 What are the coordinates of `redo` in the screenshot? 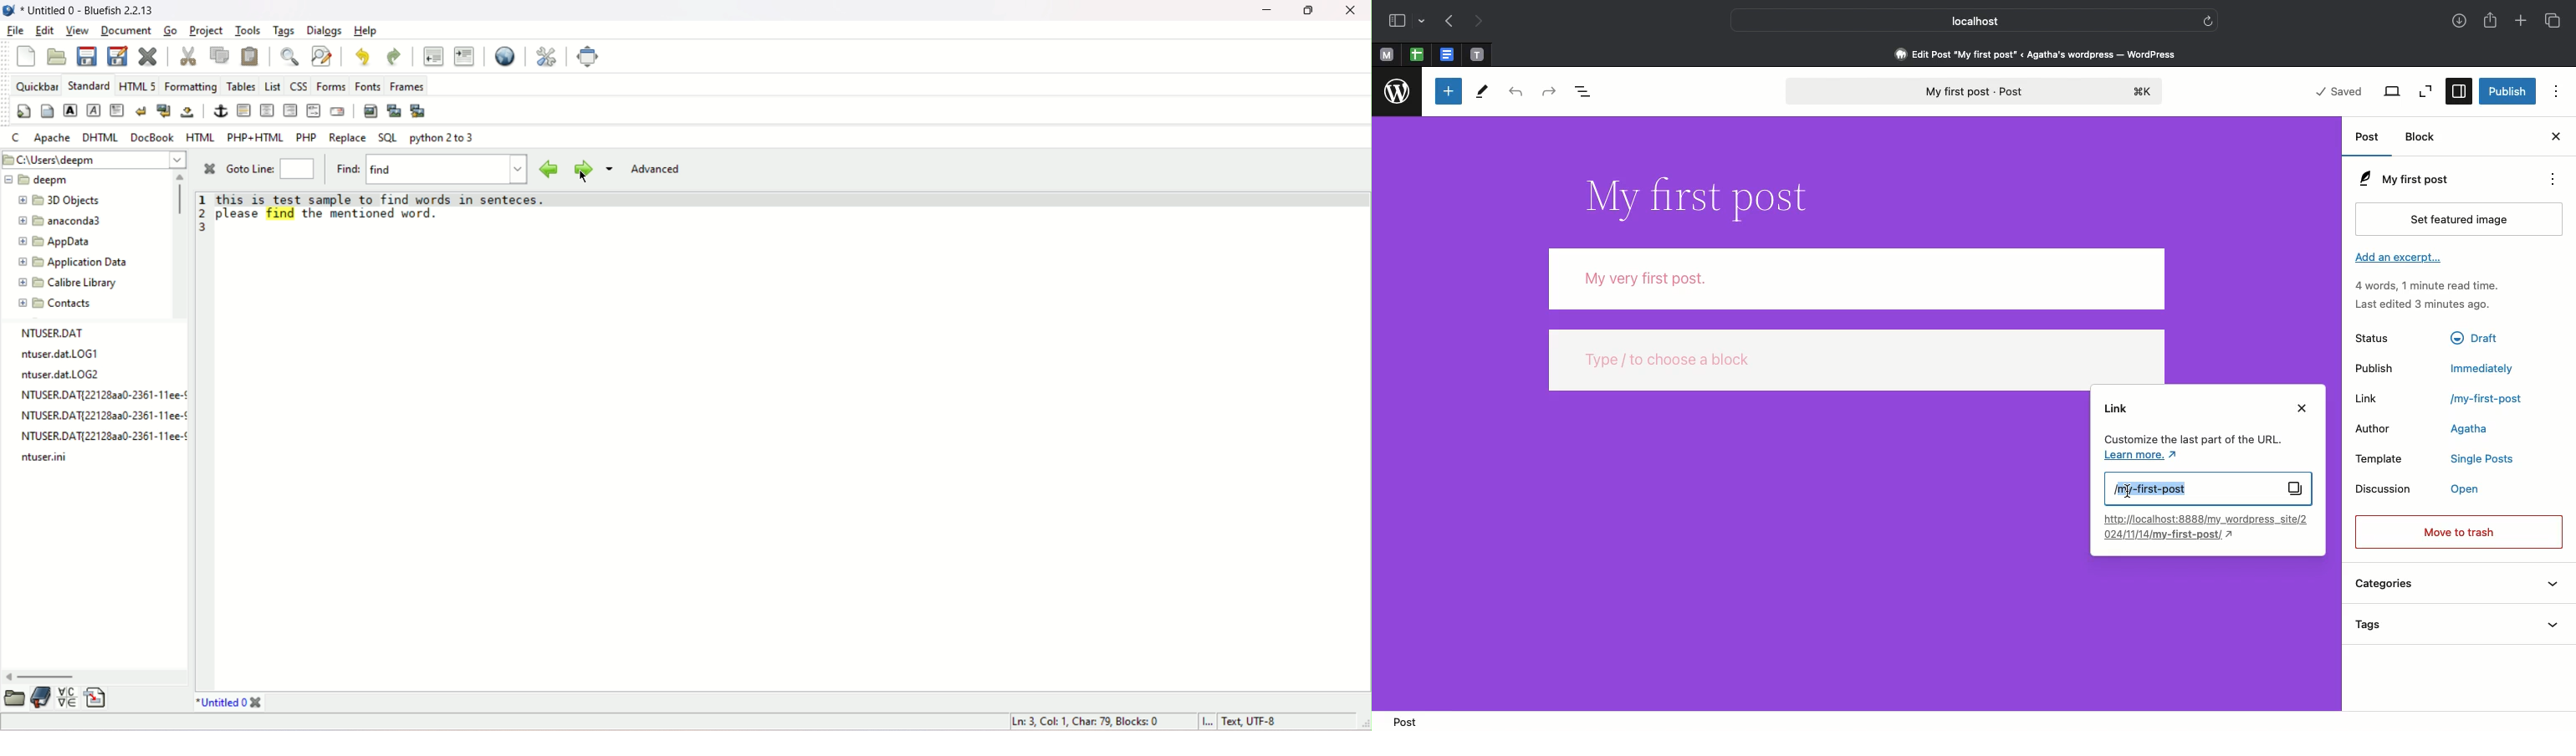 It's located at (393, 58).